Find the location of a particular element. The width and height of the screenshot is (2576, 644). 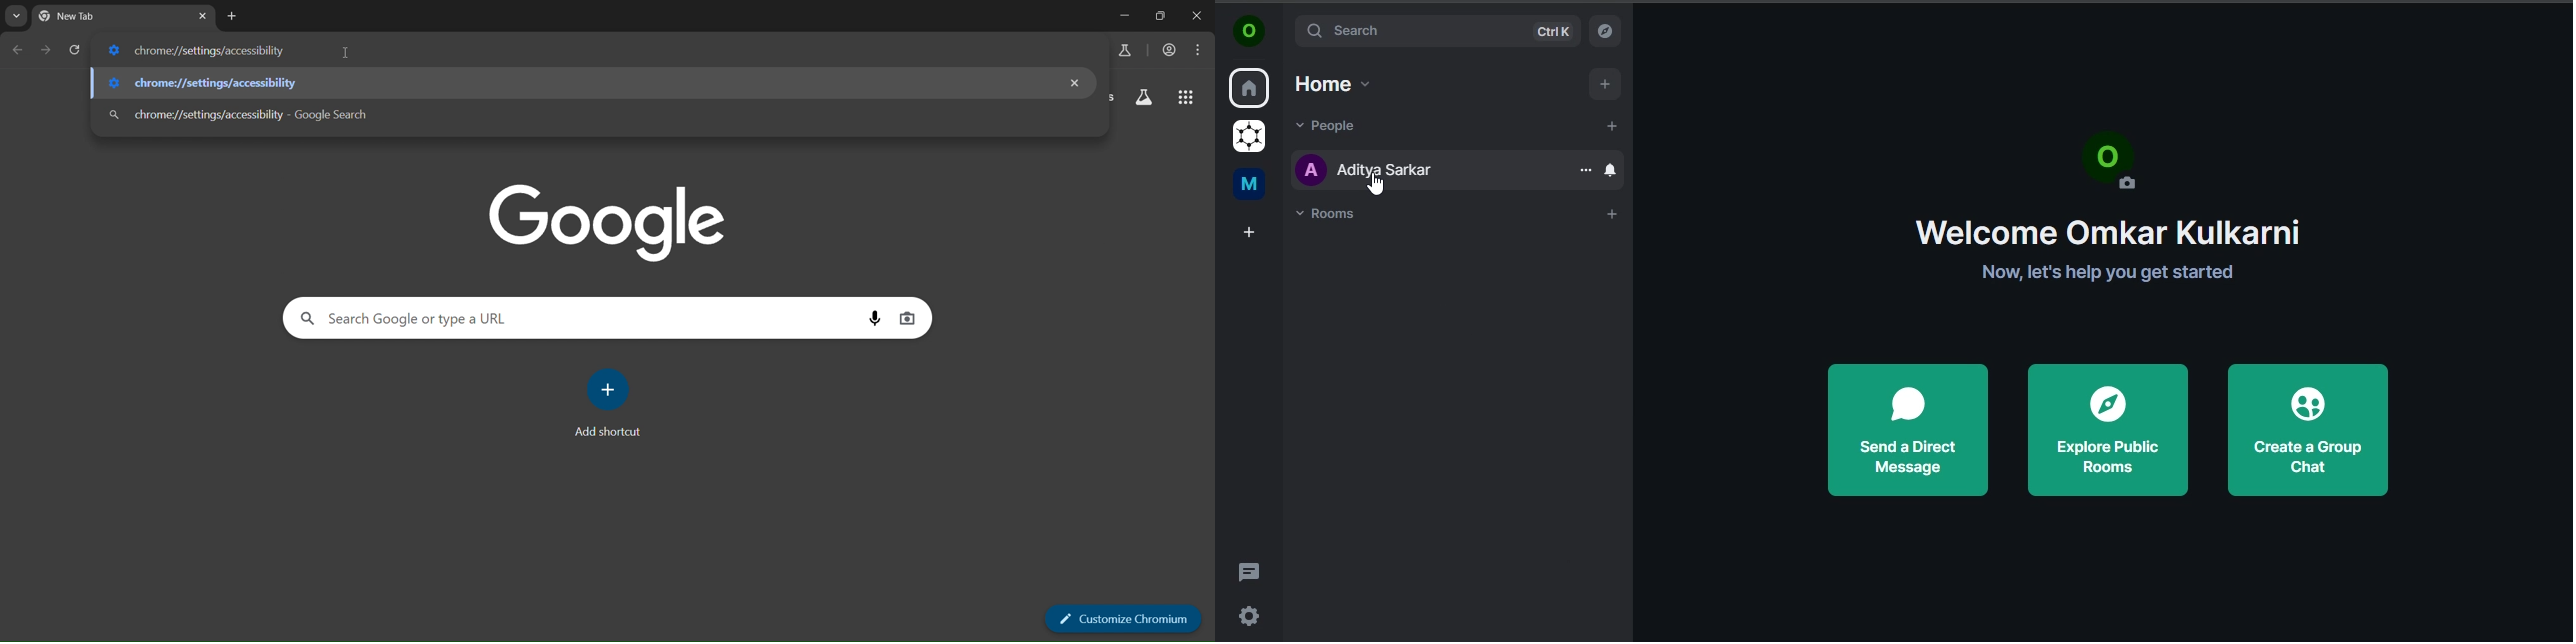

grapheneos is located at coordinates (1247, 137).